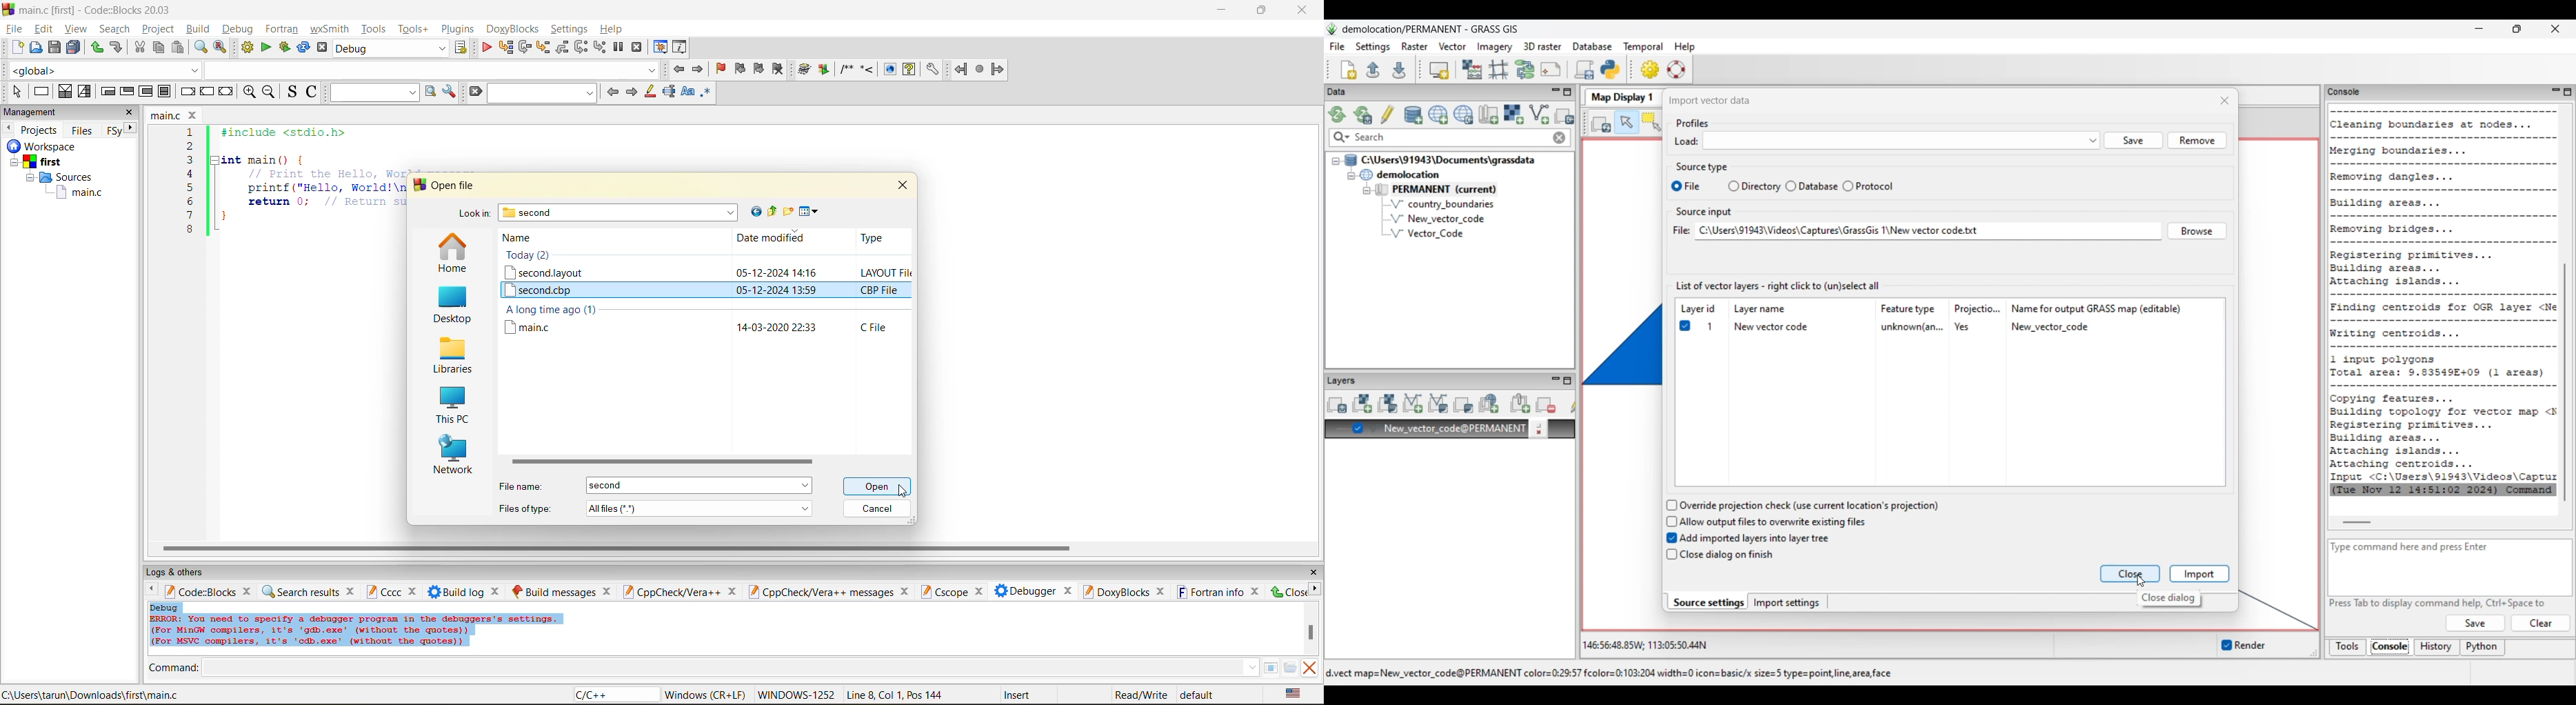 The image size is (2576, 728). I want to click on type, so click(870, 237).